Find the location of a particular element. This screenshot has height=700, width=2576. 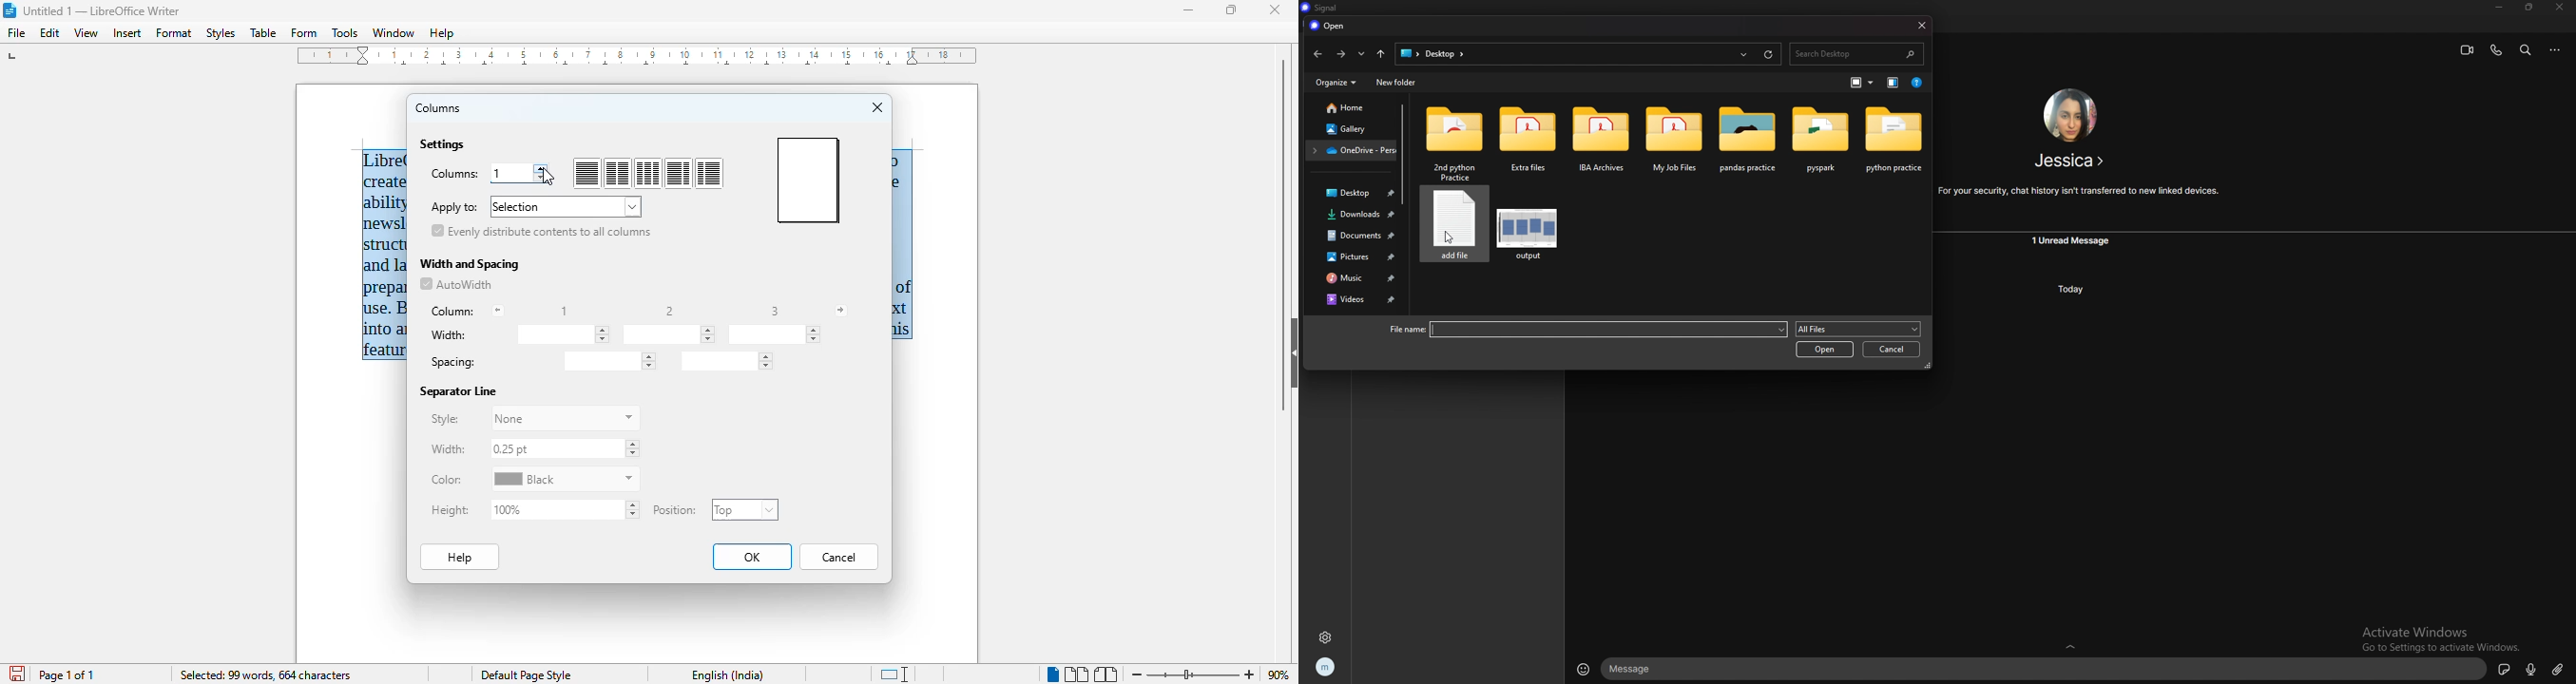

settings is located at coordinates (443, 144).